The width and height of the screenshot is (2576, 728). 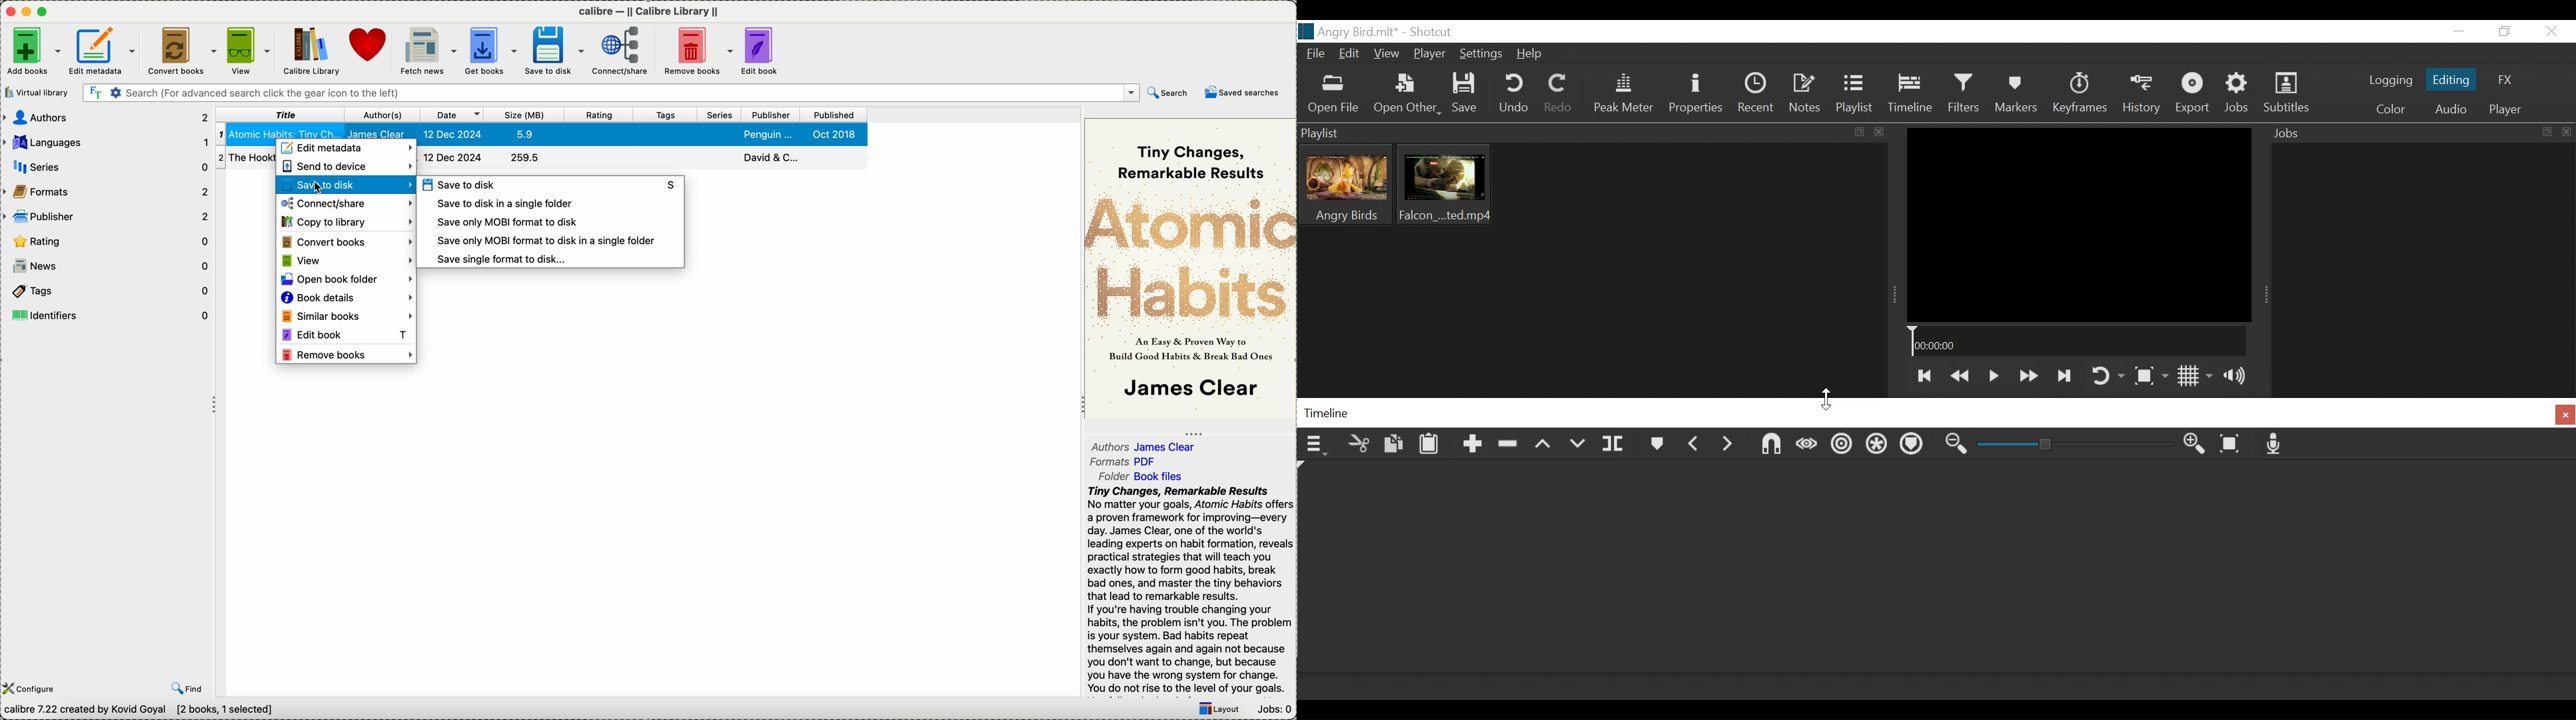 What do you see at coordinates (186, 689) in the screenshot?
I see `find` at bounding box center [186, 689].